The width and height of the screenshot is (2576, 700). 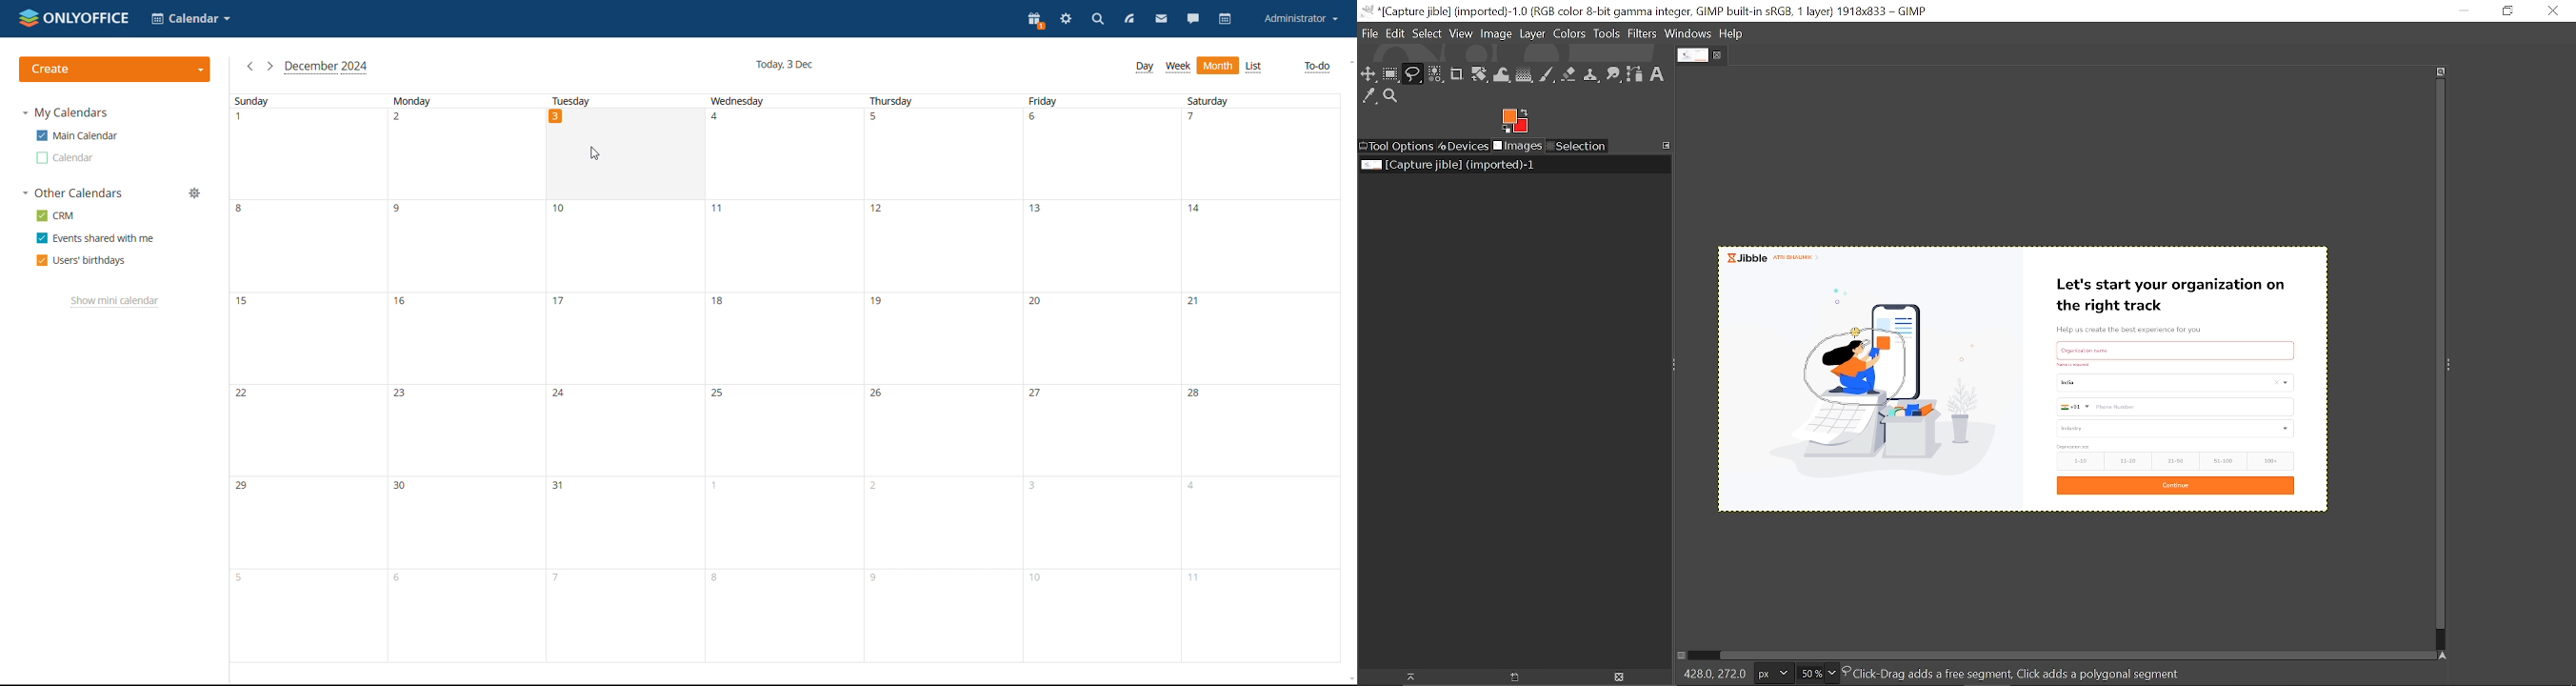 I want to click on current month, so click(x=327, y=67).